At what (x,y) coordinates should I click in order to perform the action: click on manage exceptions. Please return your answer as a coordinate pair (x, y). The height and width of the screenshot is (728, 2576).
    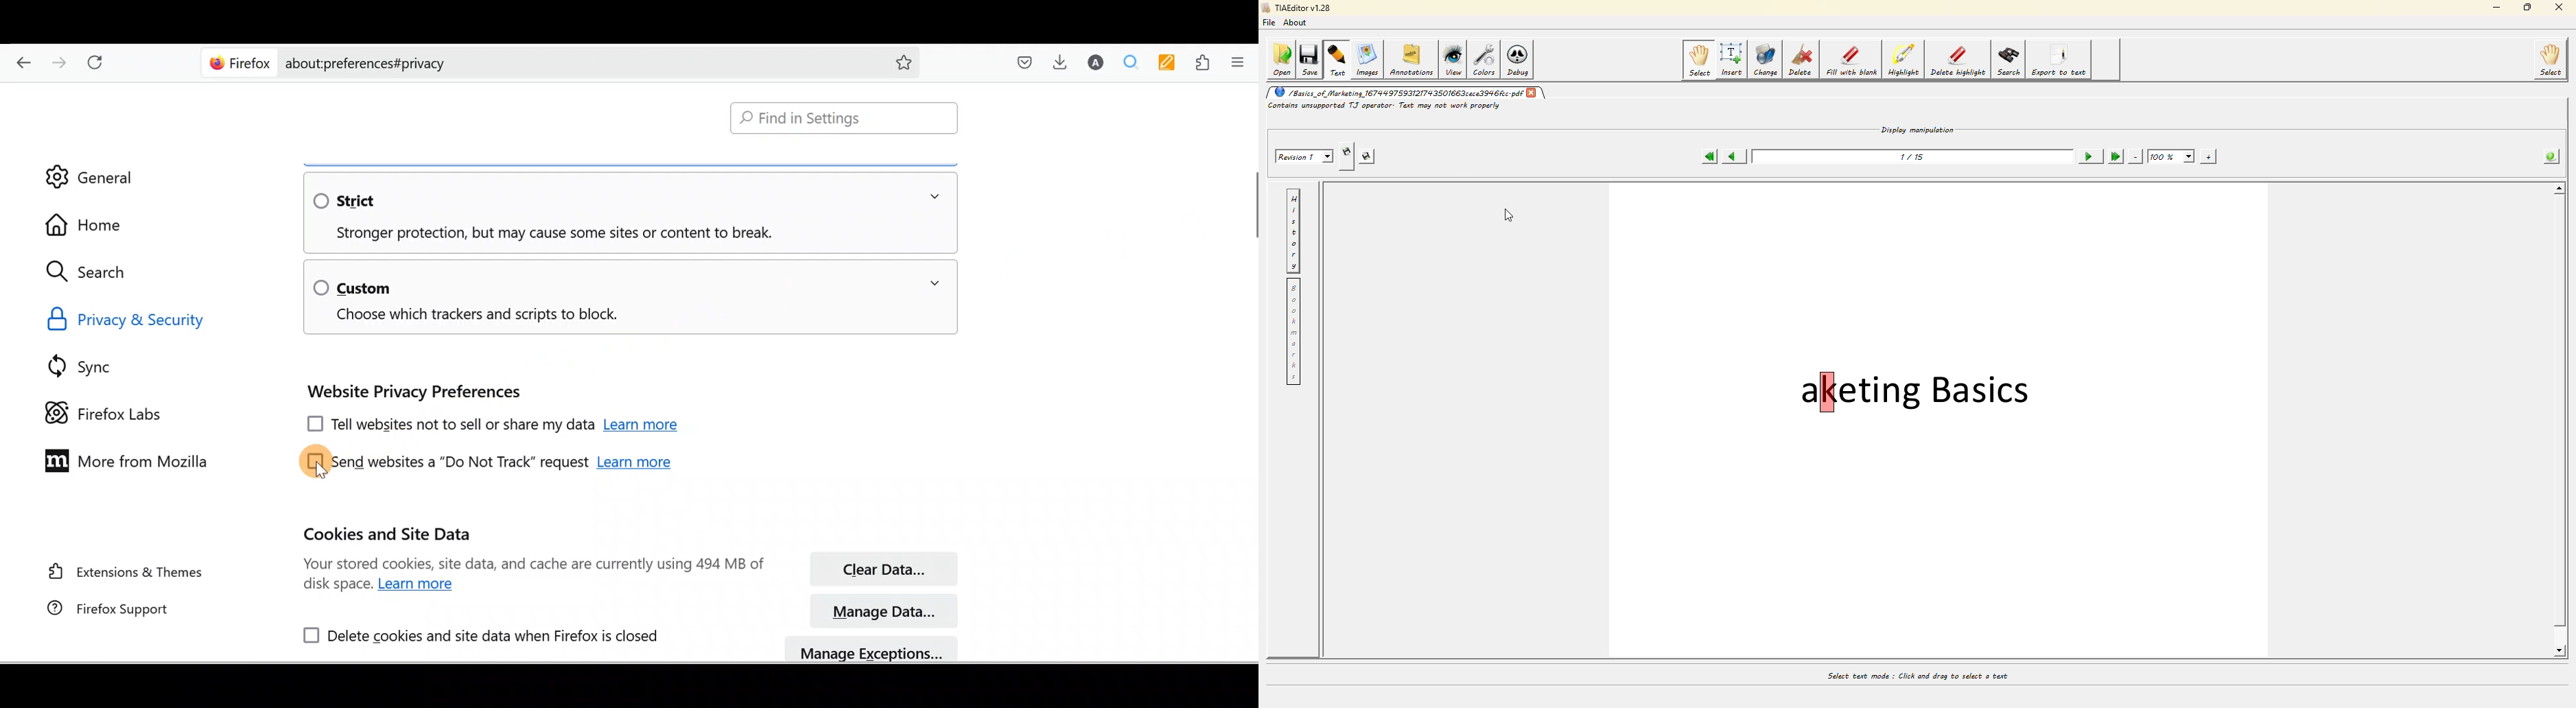
    Looking at the image, I should click on (873, 649).